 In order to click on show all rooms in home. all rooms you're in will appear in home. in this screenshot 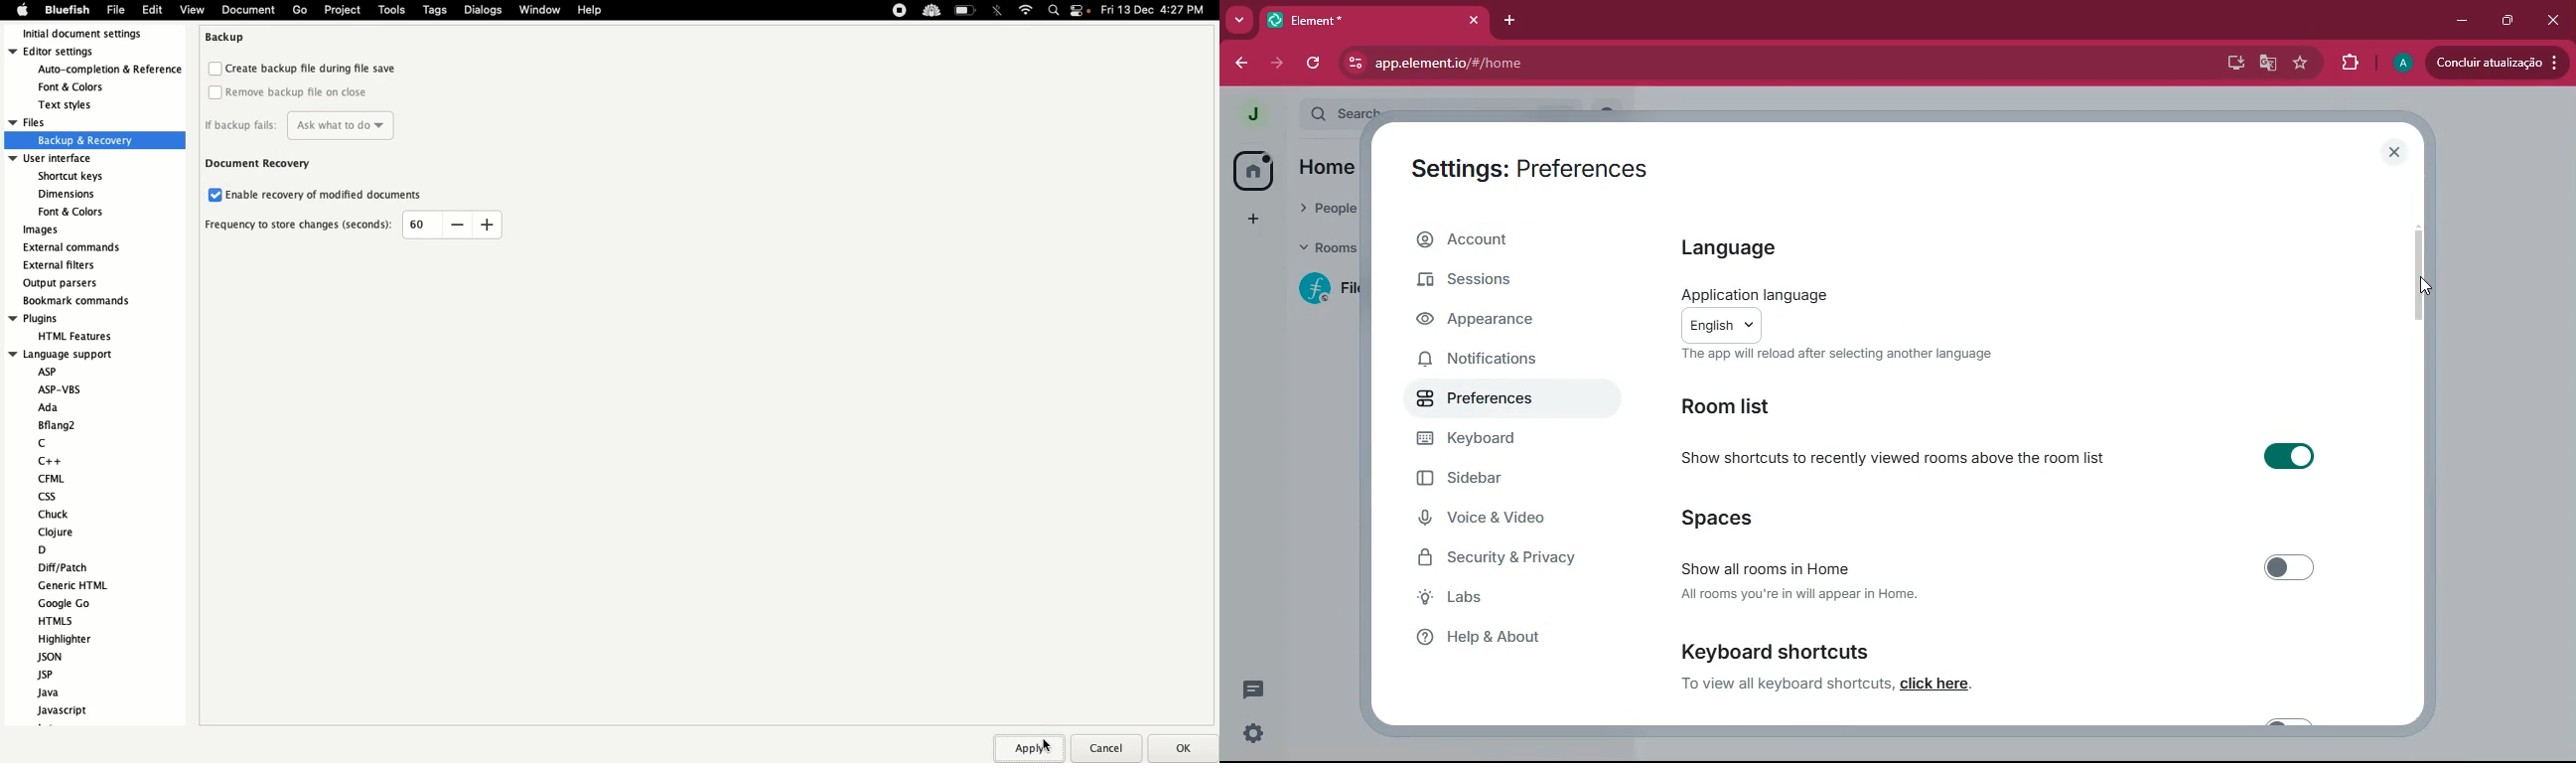, I will do `click(1800, 576)`.